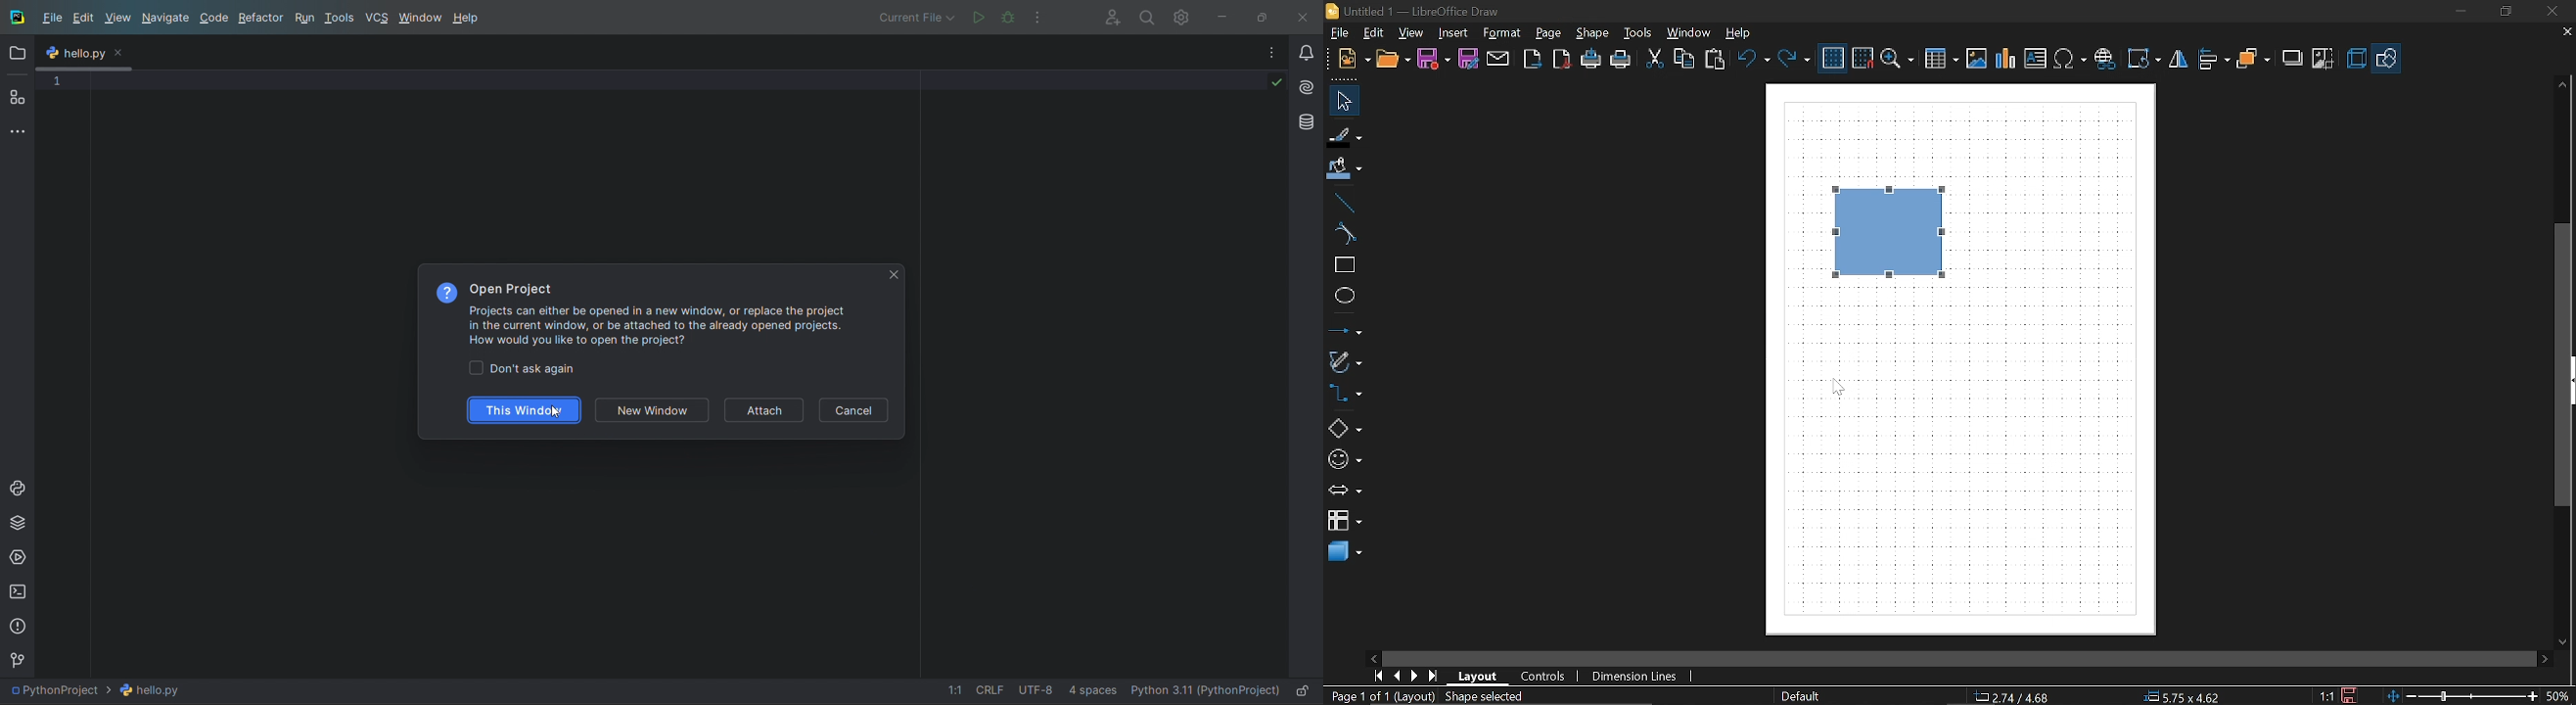 Image resolution: width=2576 pixels, height=728 pixels. I want to click on Insert chart, so click(2006, 59).